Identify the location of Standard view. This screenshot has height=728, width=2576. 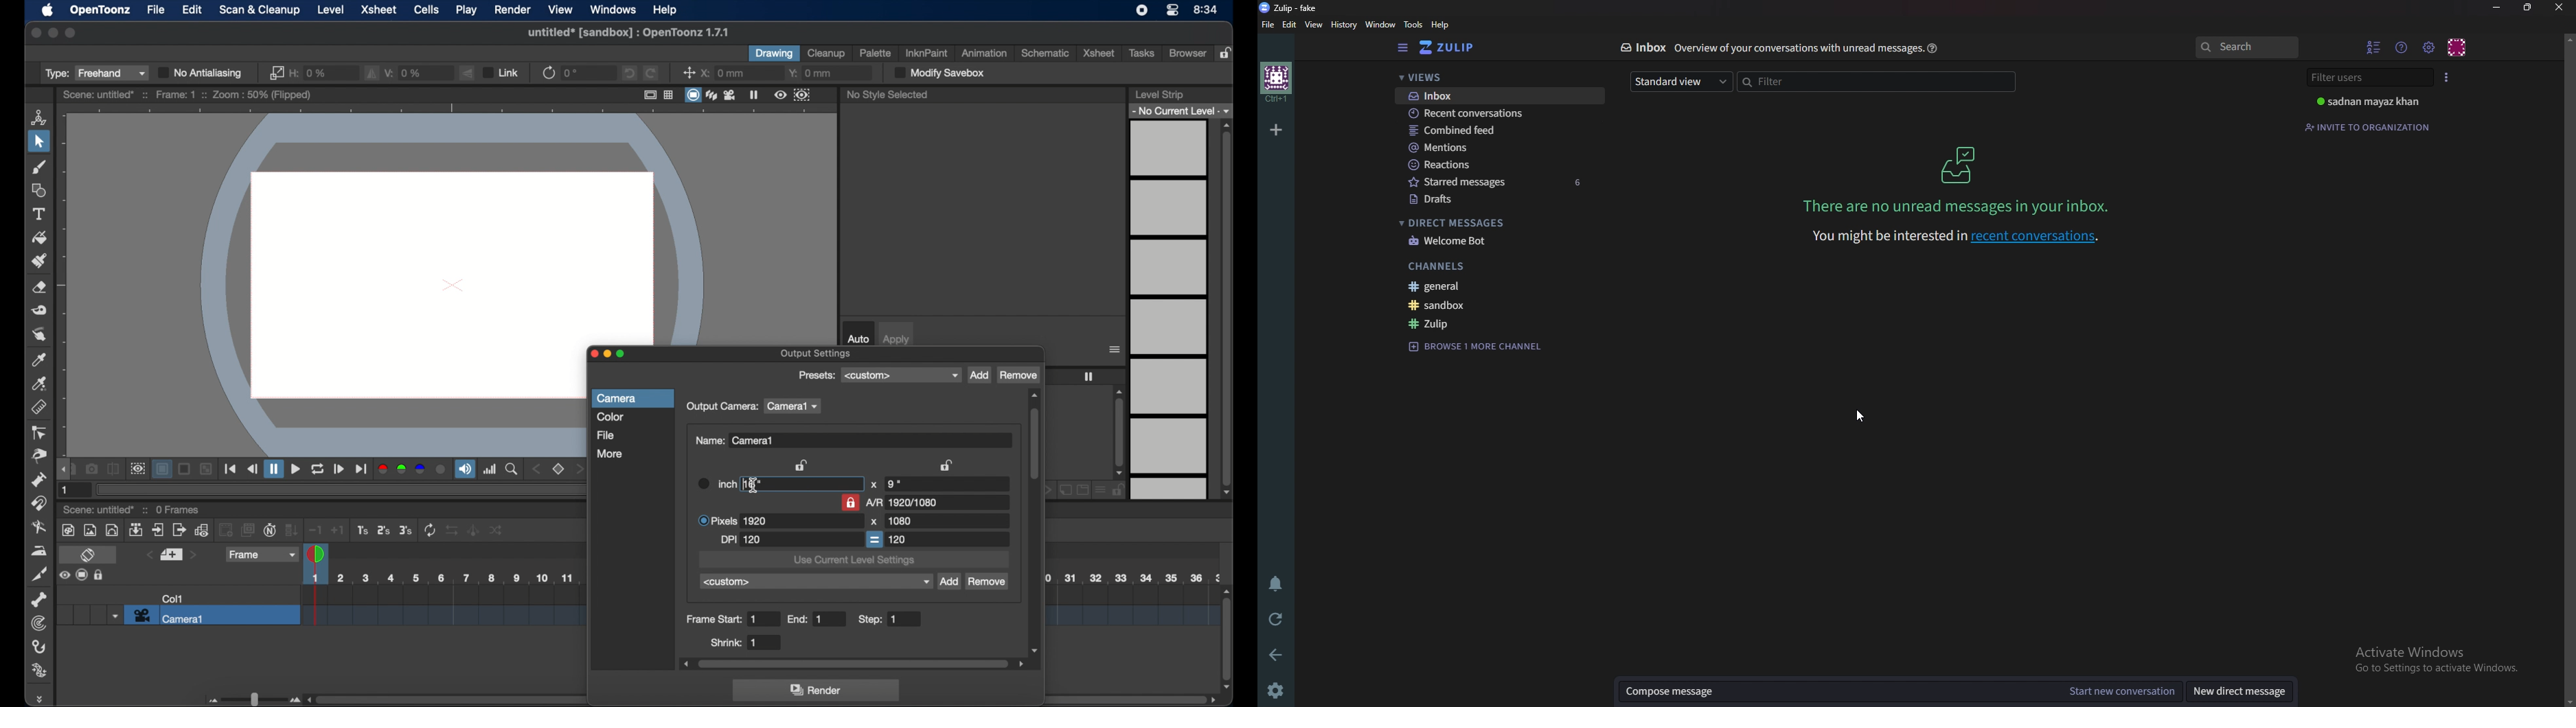
(1682, 82).